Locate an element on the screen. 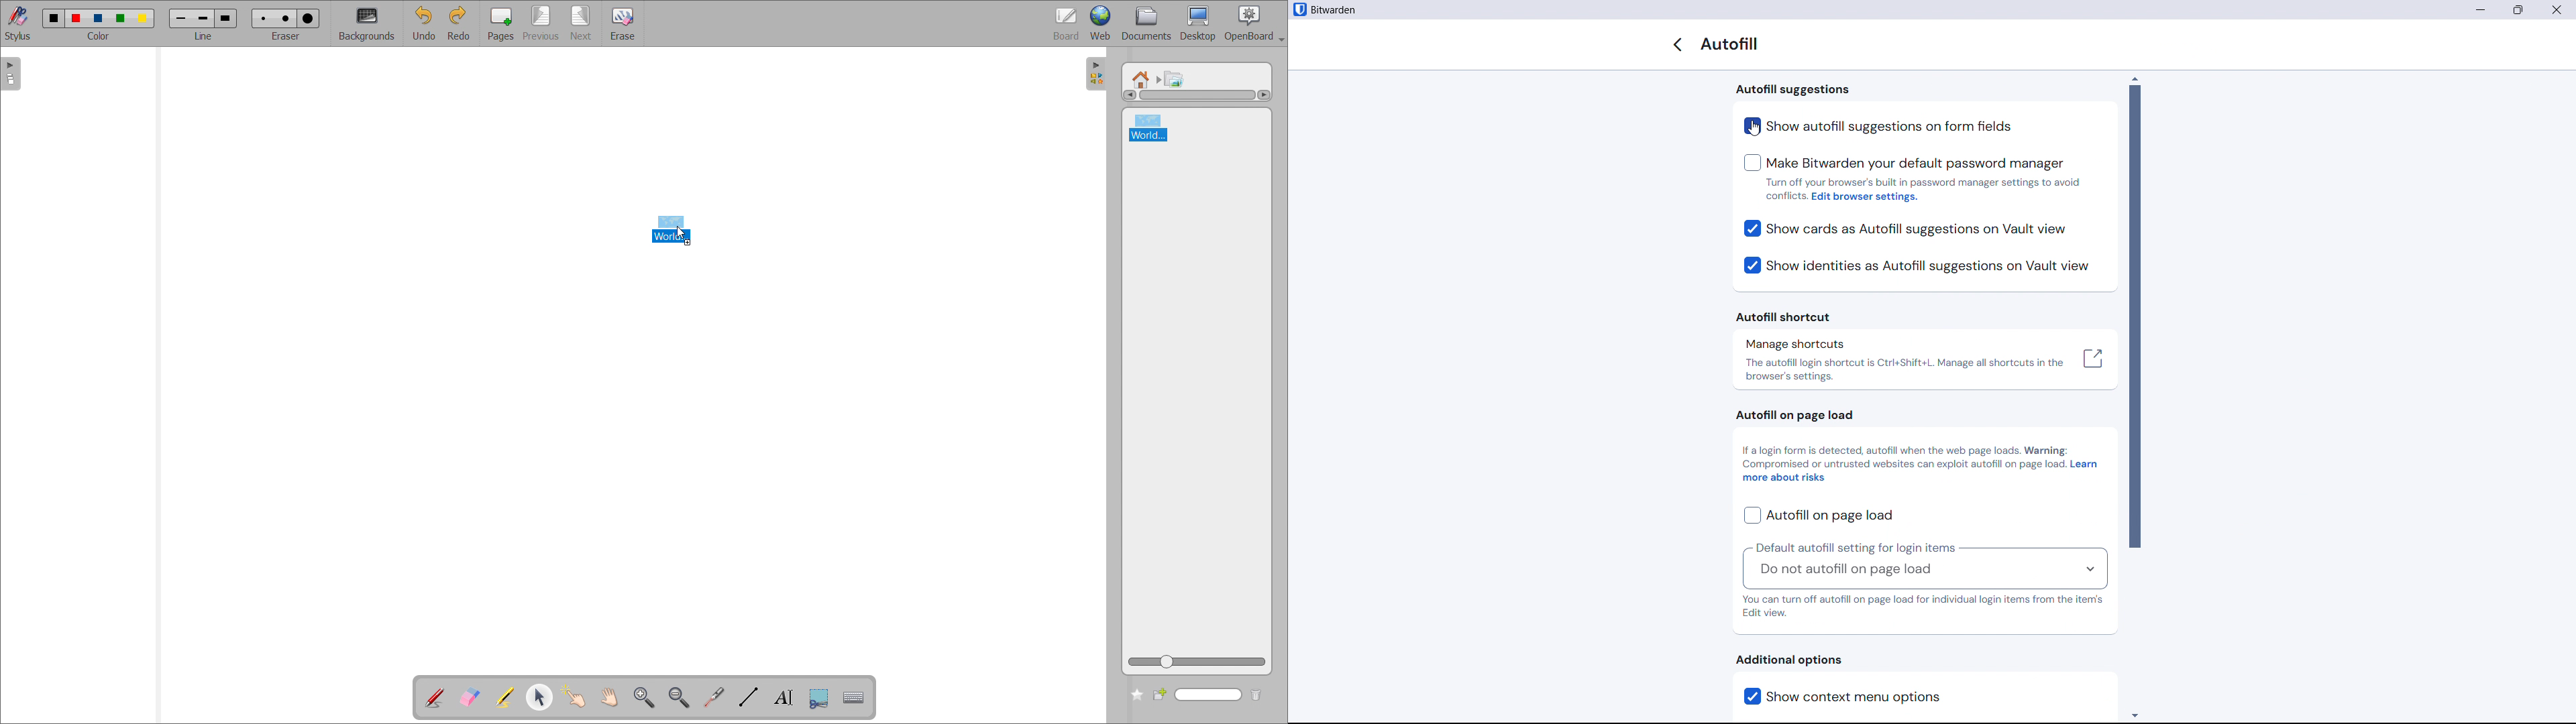  If a login from is dictated auto fill when the web page loads. Warning, compromised or untrusted websites can exploit auto fill on page load is located at coordinates (1903, 457).